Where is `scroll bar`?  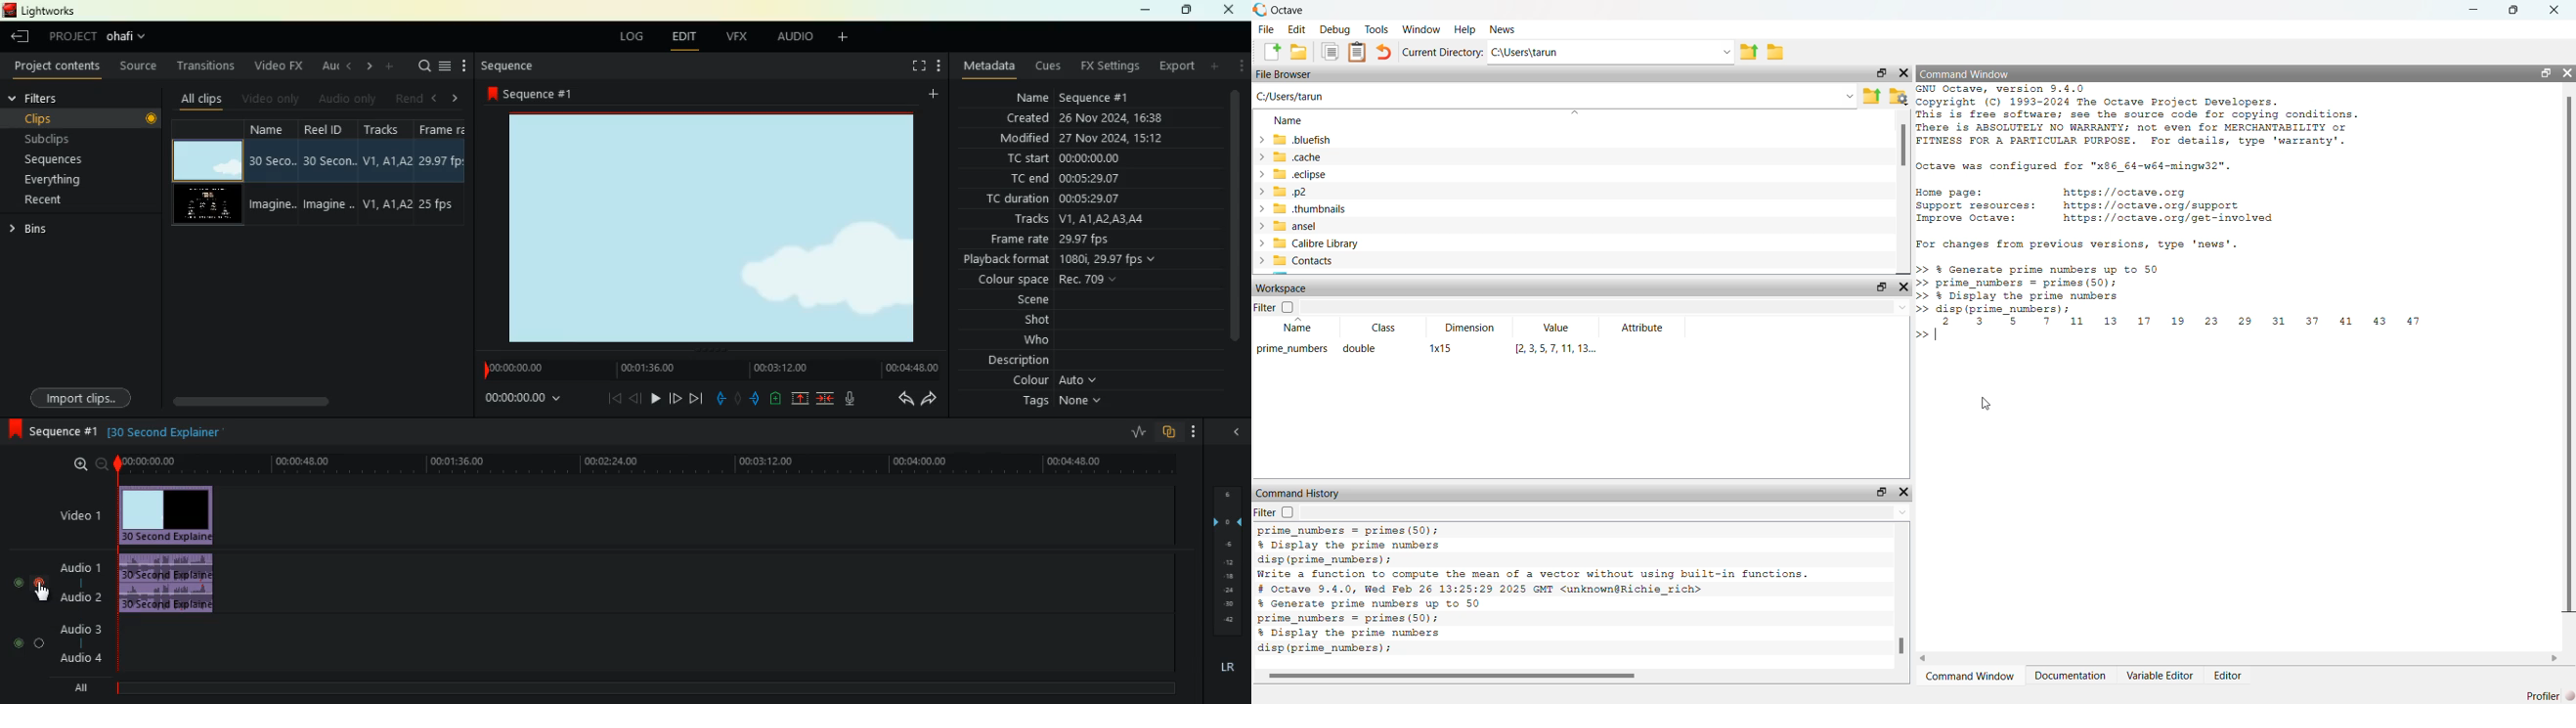 scroll bar is located at coordinates (294, 400).